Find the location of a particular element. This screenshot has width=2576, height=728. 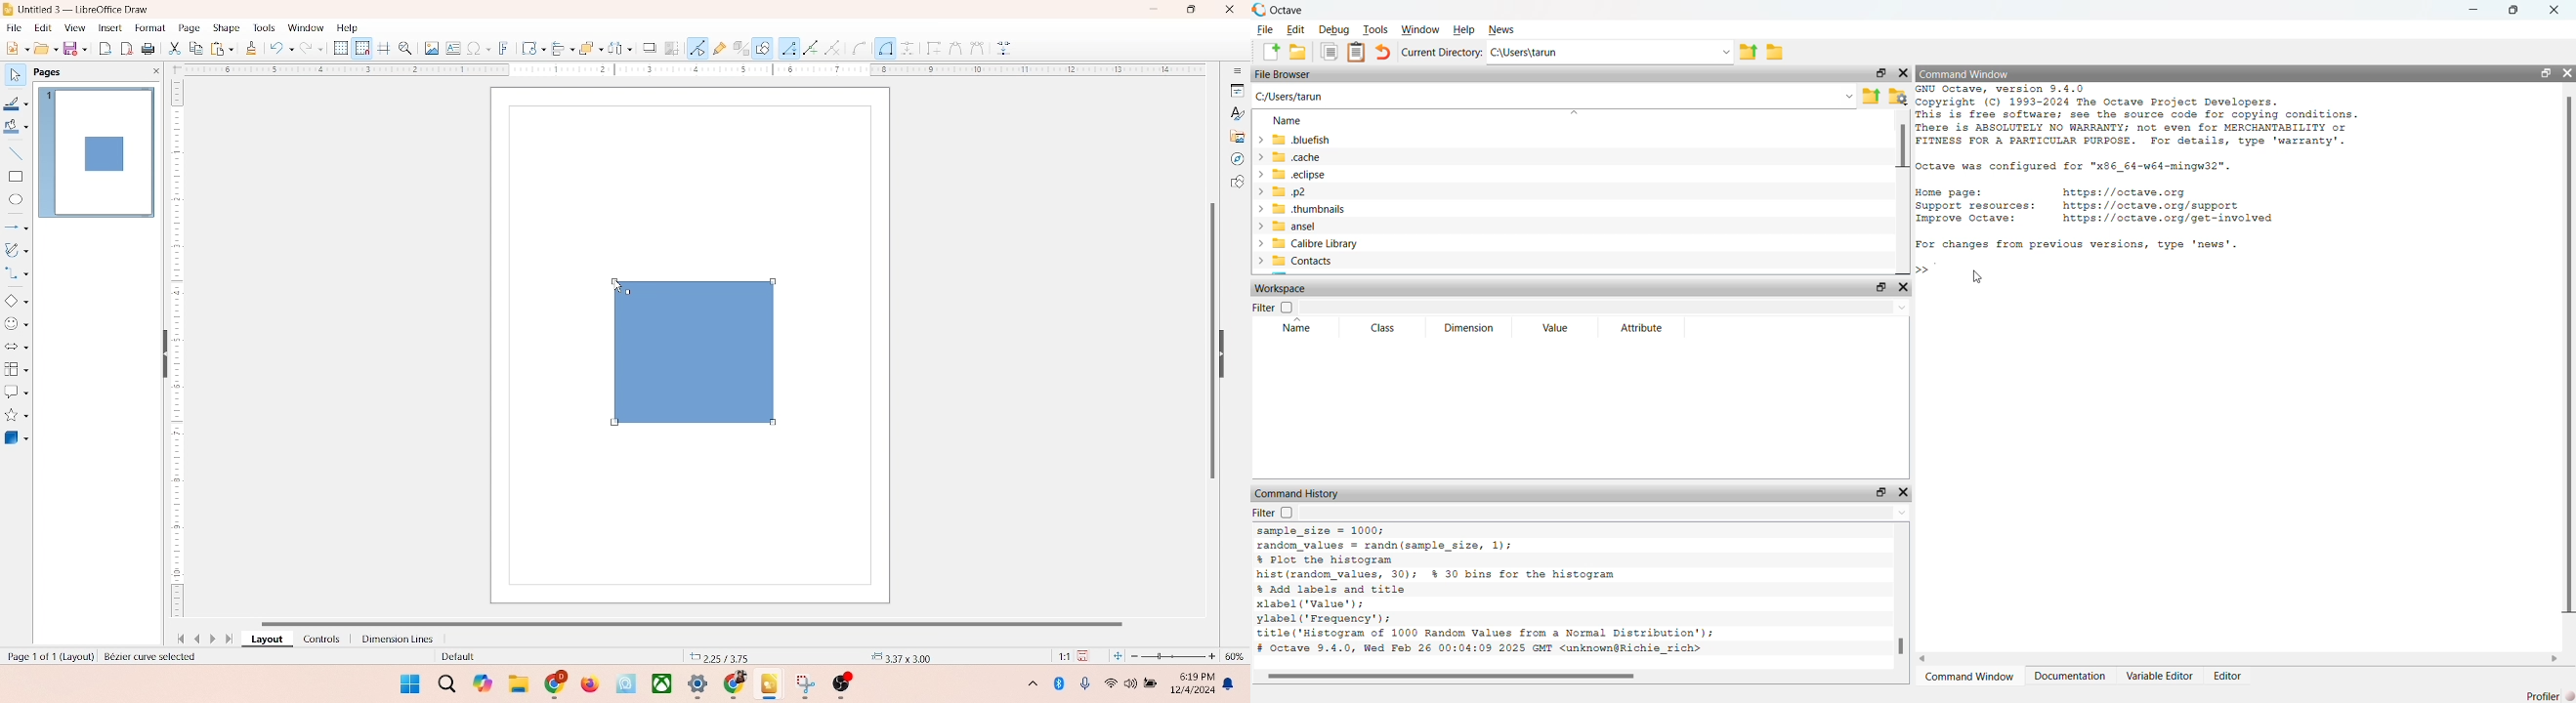

windows is located at coordinates (407, 683).